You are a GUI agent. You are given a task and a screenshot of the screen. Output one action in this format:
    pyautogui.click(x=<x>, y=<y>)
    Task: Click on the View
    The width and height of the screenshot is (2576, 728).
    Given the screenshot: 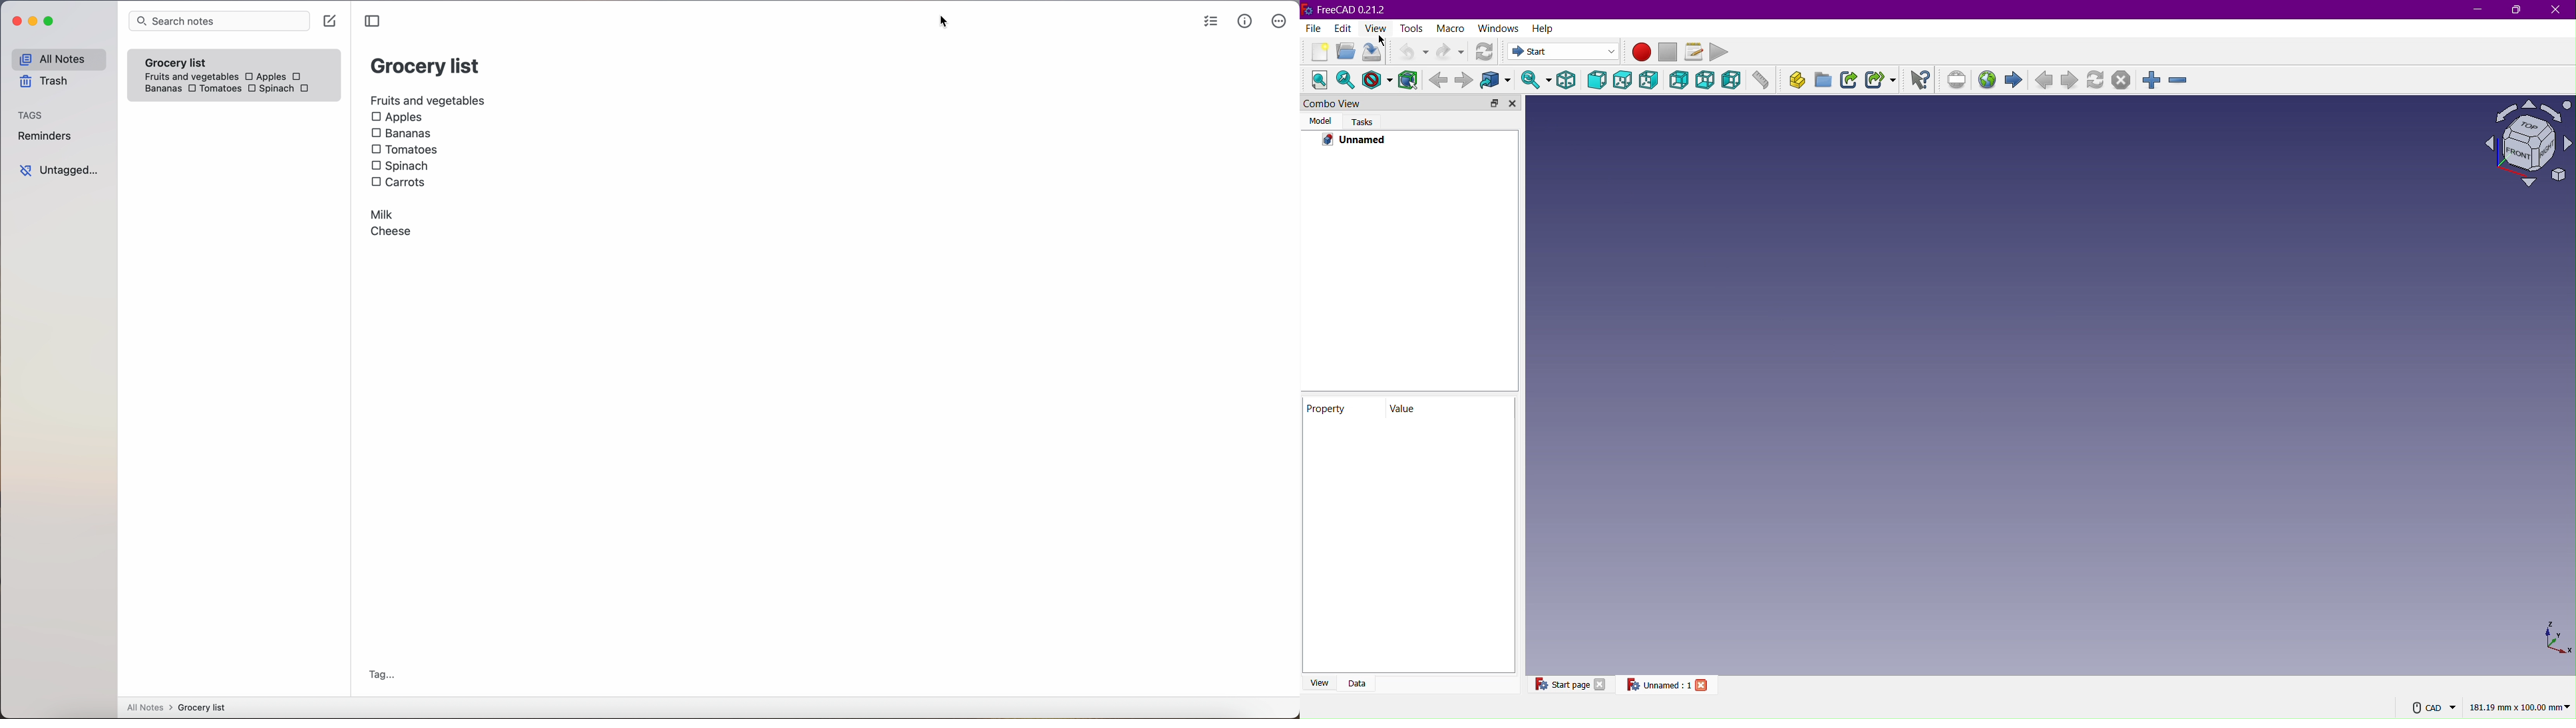 What is the action you would take?
    pyautogui.click(x=1321, y=679)
    